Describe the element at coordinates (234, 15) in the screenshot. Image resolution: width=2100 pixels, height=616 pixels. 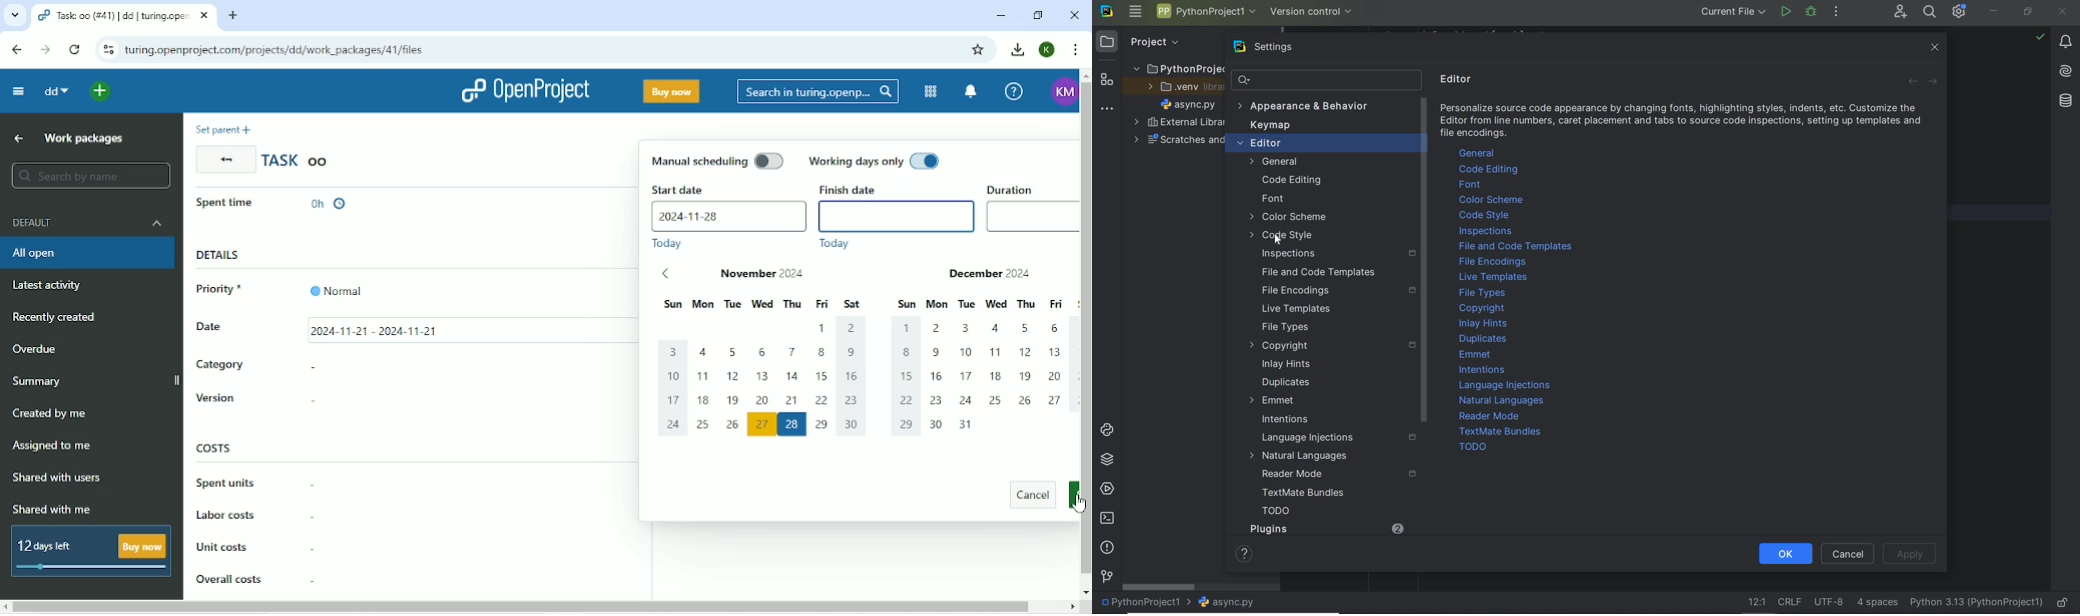
I see `New tab` at that location.